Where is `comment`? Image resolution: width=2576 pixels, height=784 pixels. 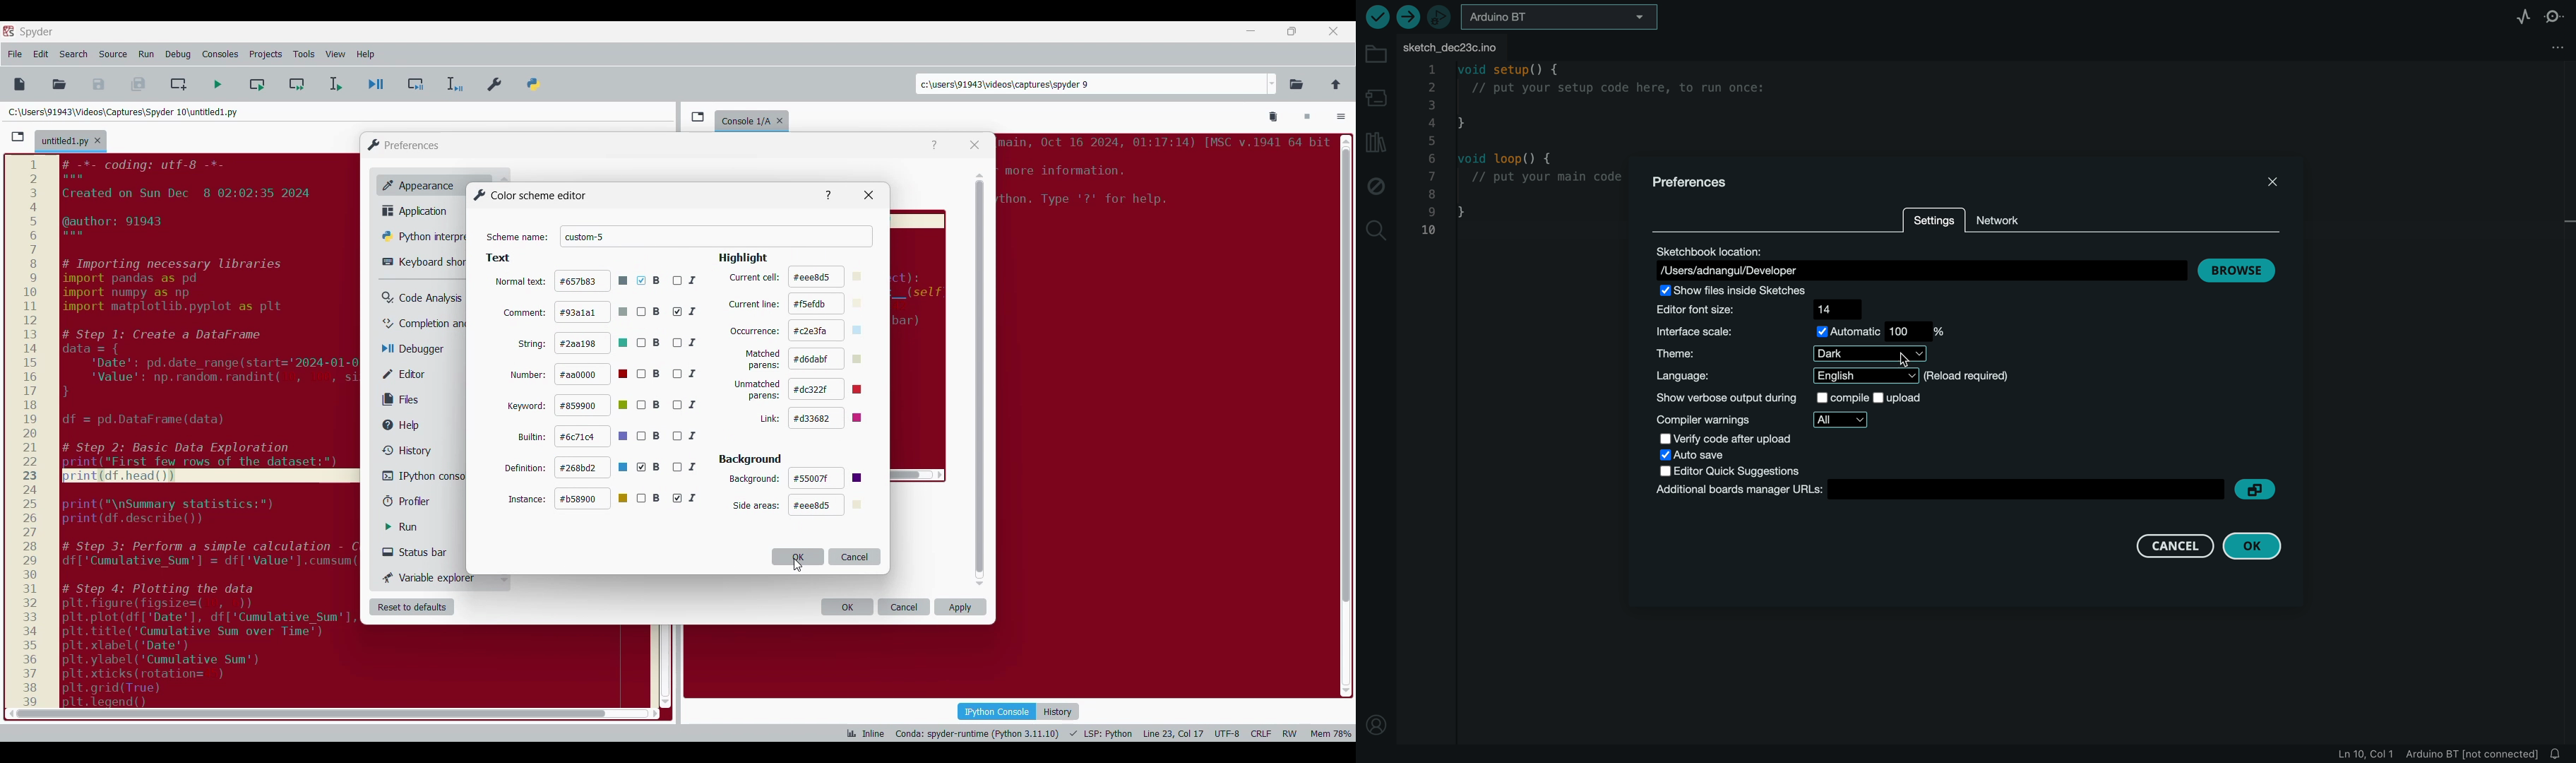 comment is located at coordinates (524, 312).